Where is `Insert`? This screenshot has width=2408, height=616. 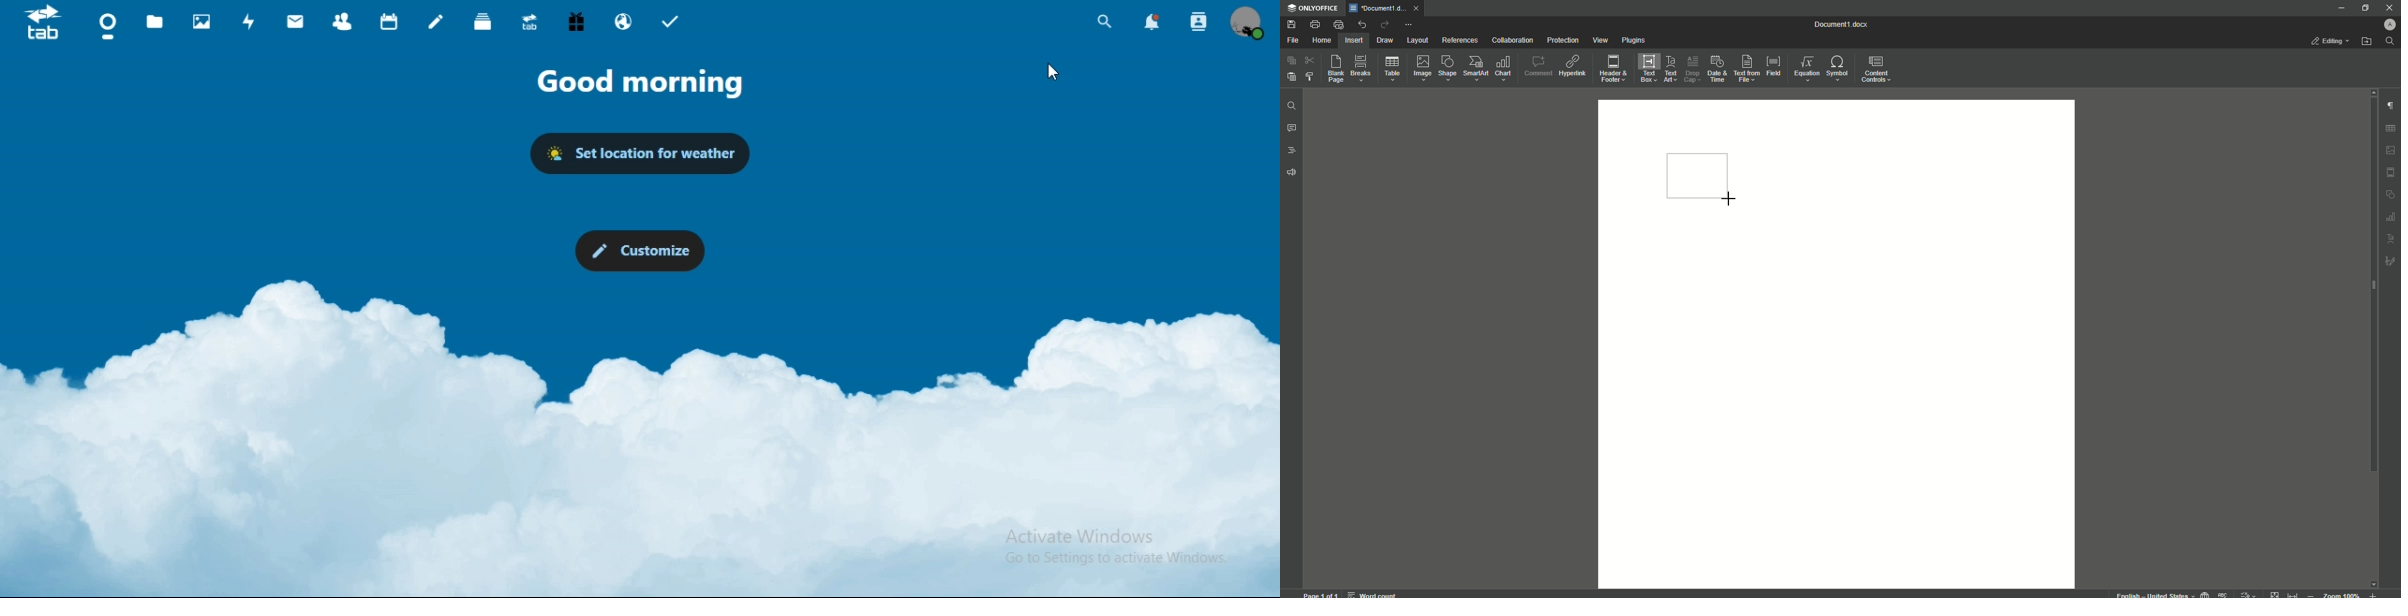
Insert is located at coordinates (1352, 40).